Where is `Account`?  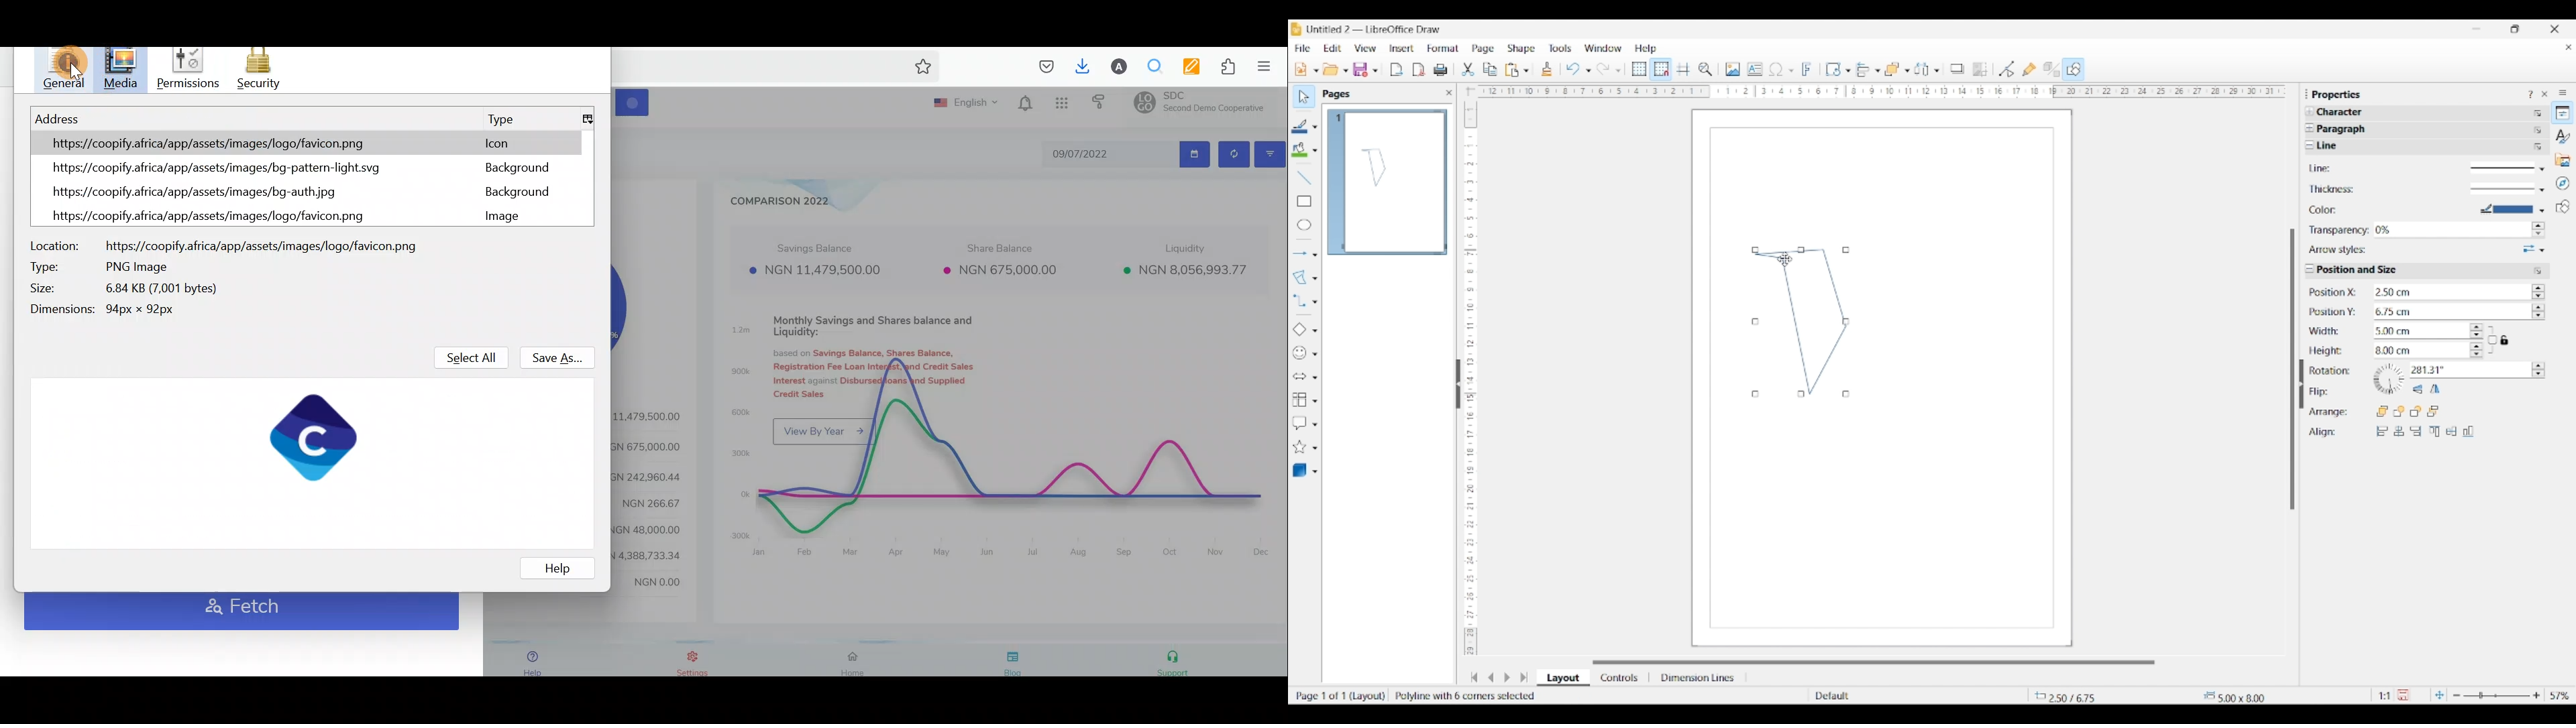
Account is located at coordinates (1114, 66).